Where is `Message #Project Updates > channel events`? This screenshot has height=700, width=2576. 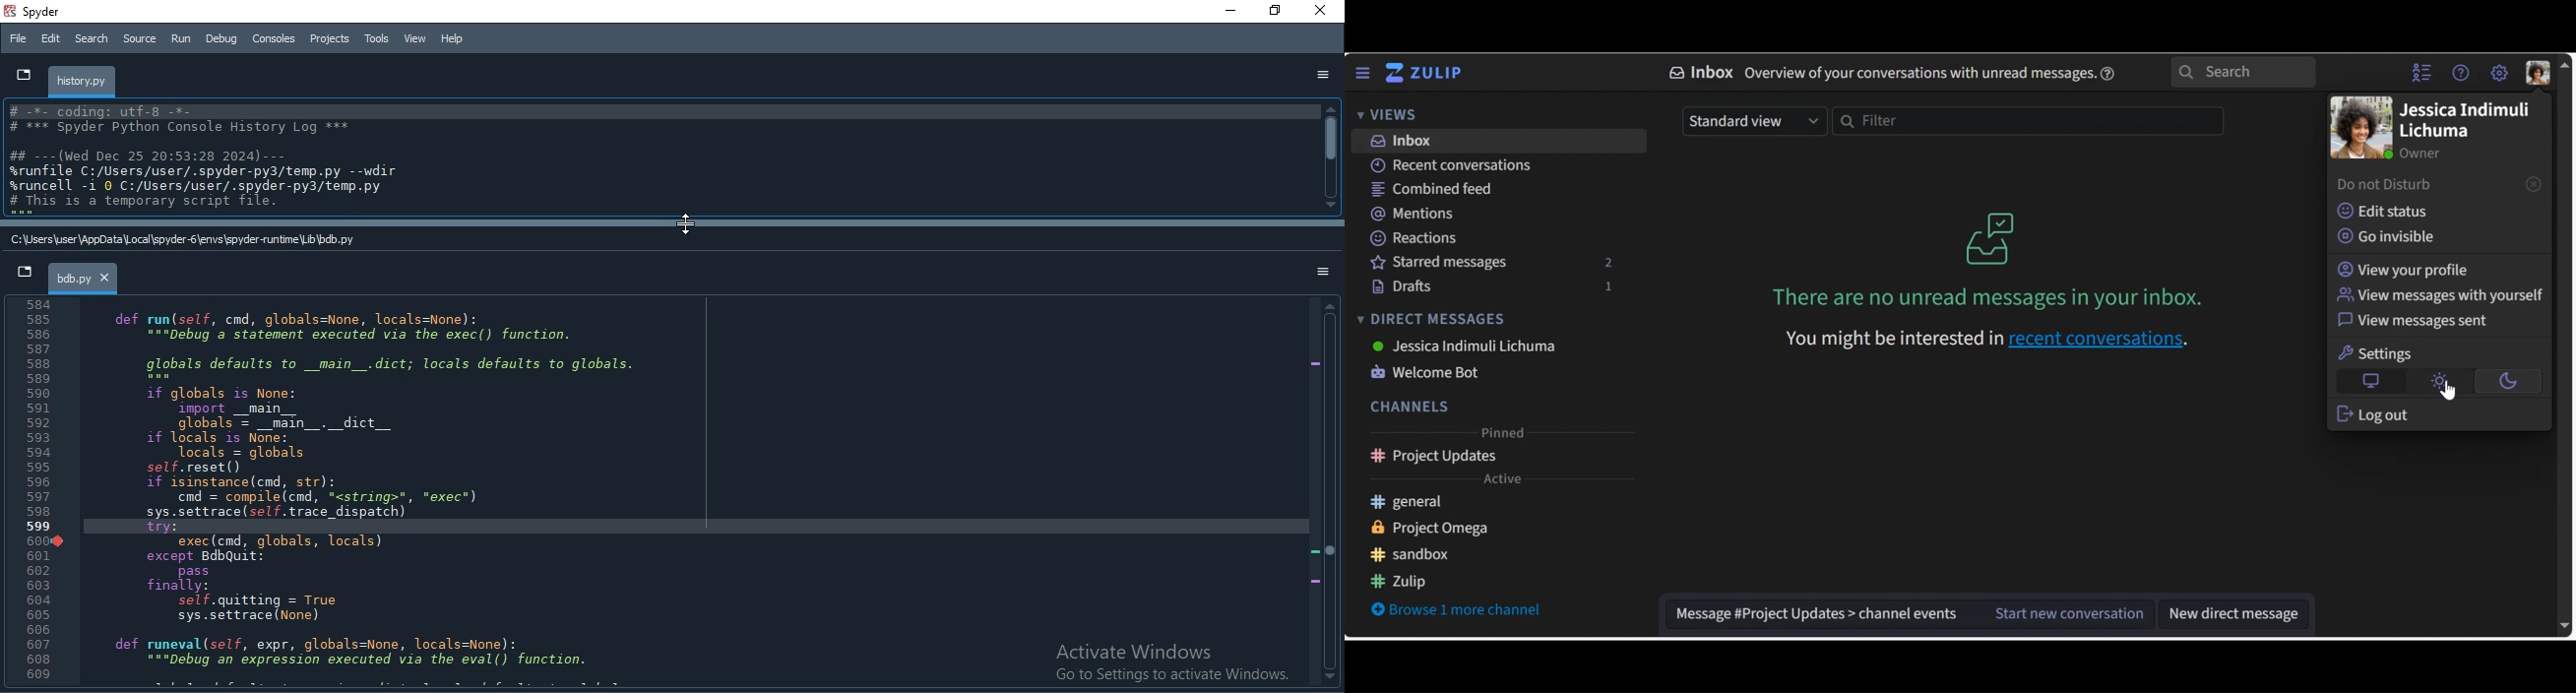 Message #Project Updates > channel events is located at coordinates (1812, 615).